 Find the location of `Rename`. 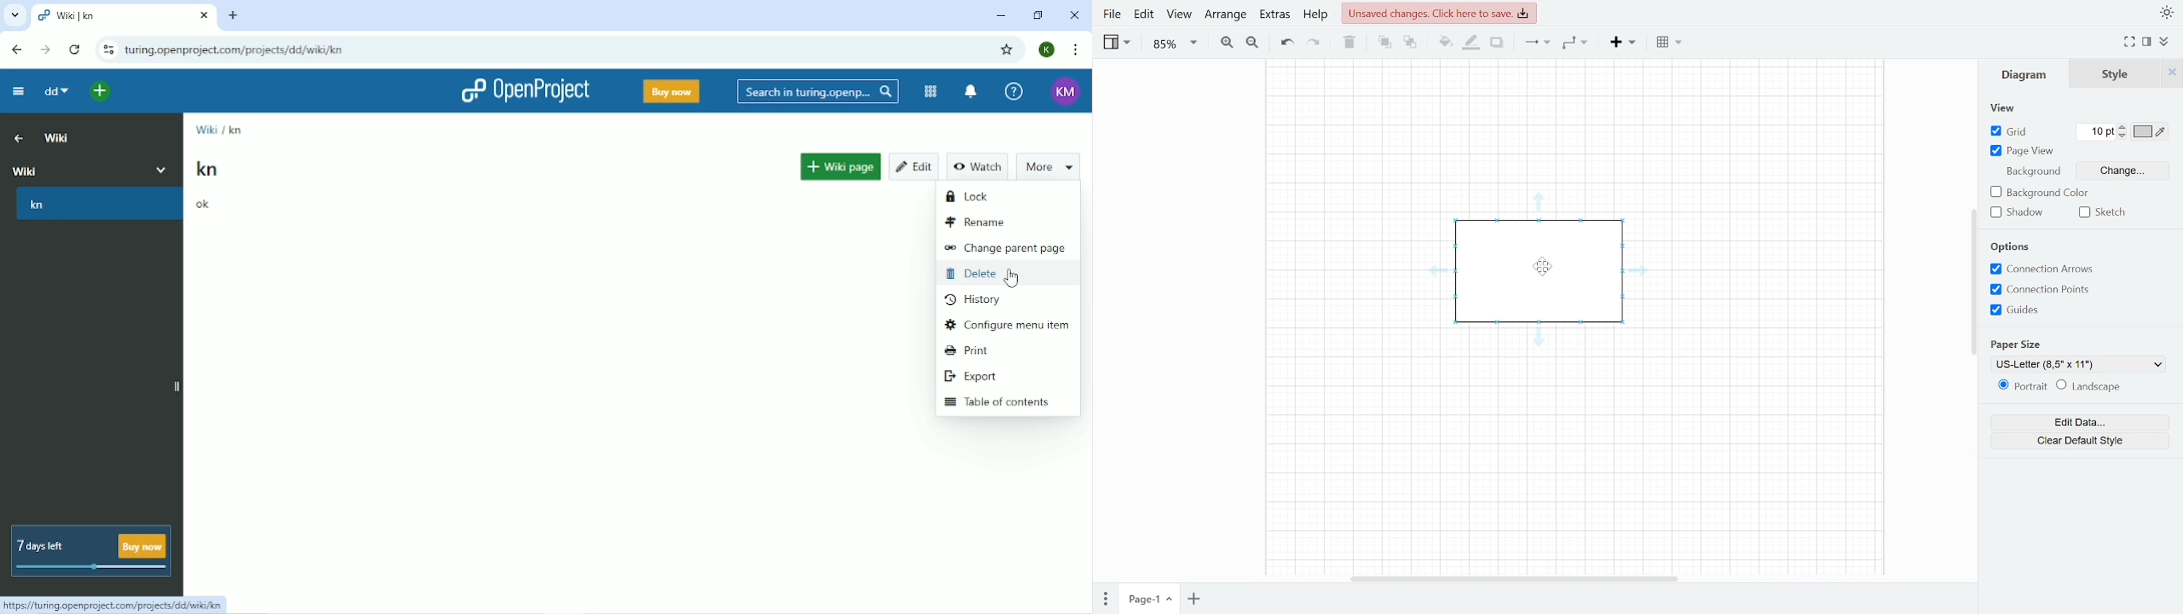

Rename is located at coordinates (983, 221).